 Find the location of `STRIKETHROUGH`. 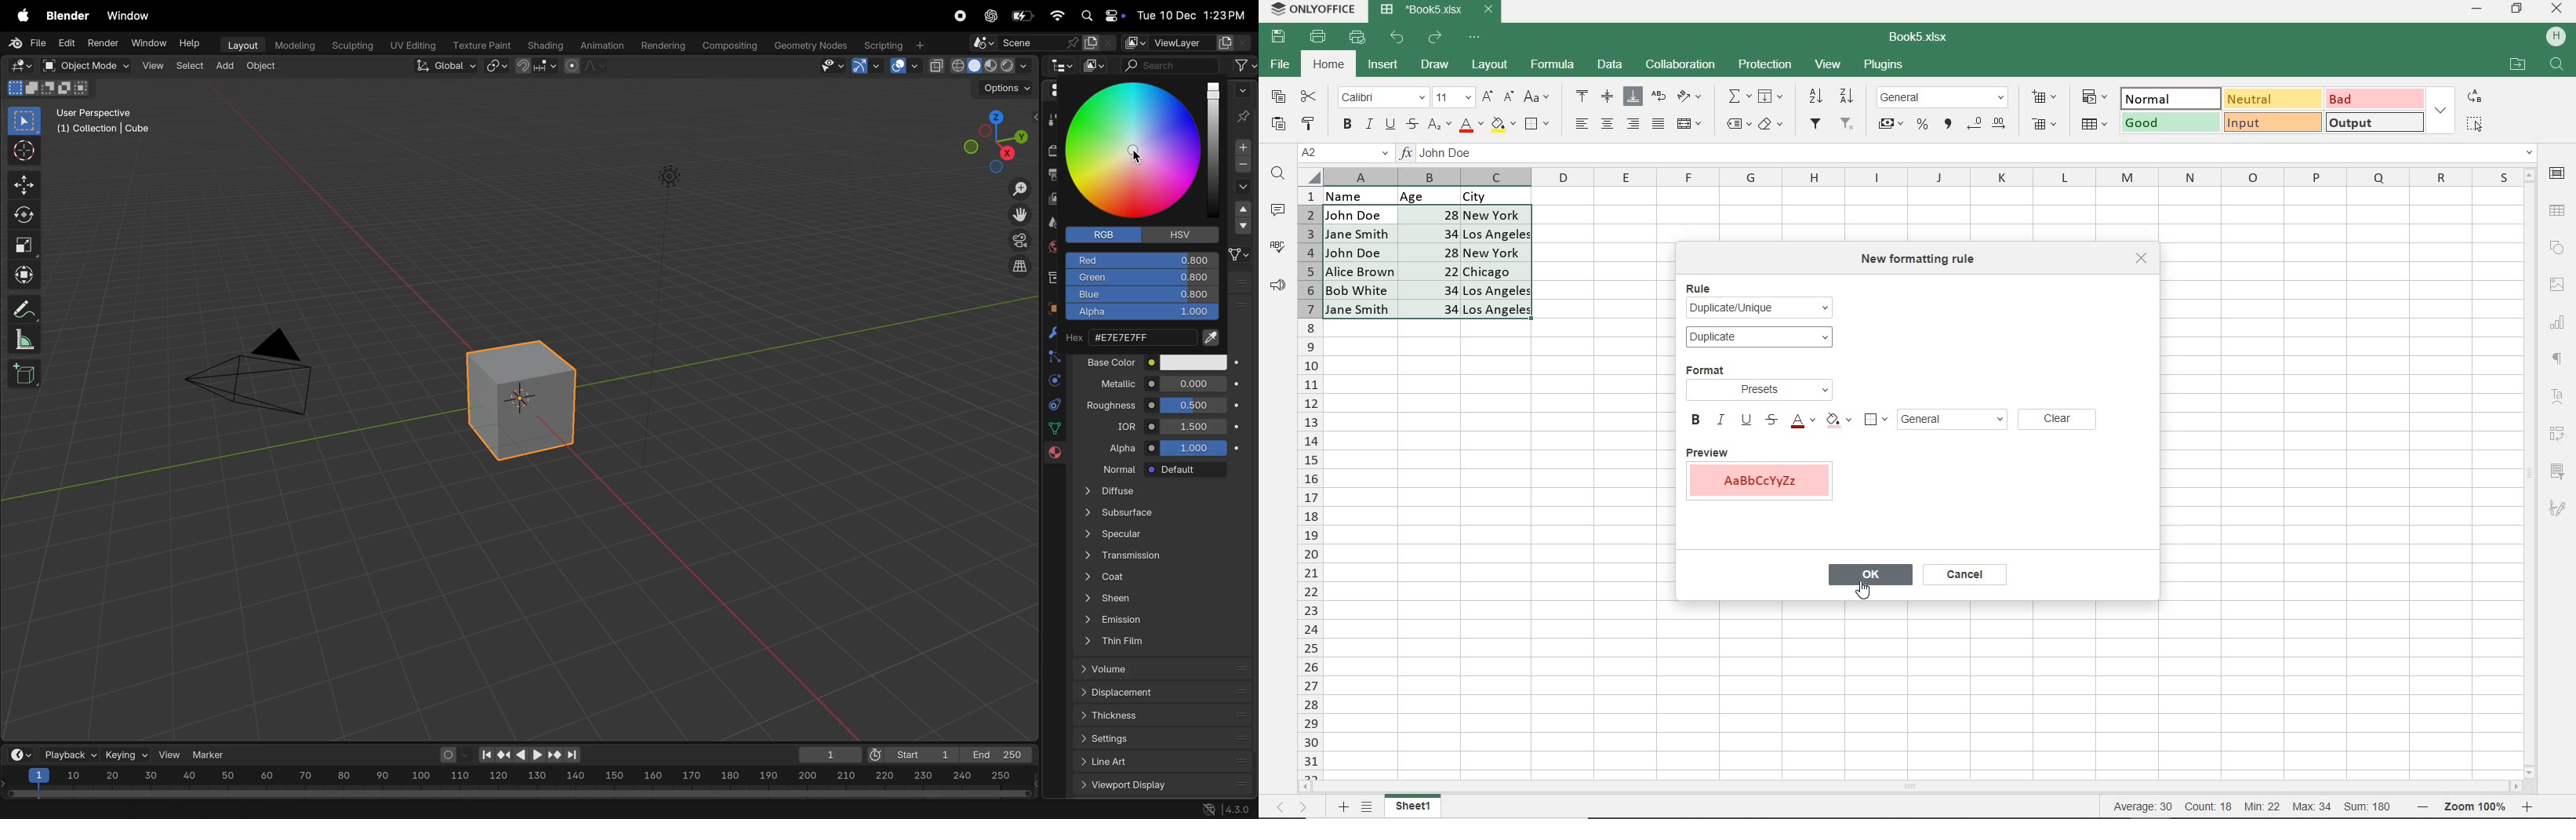

STRIKETHROUGH is located at coordinates (1411, 124).